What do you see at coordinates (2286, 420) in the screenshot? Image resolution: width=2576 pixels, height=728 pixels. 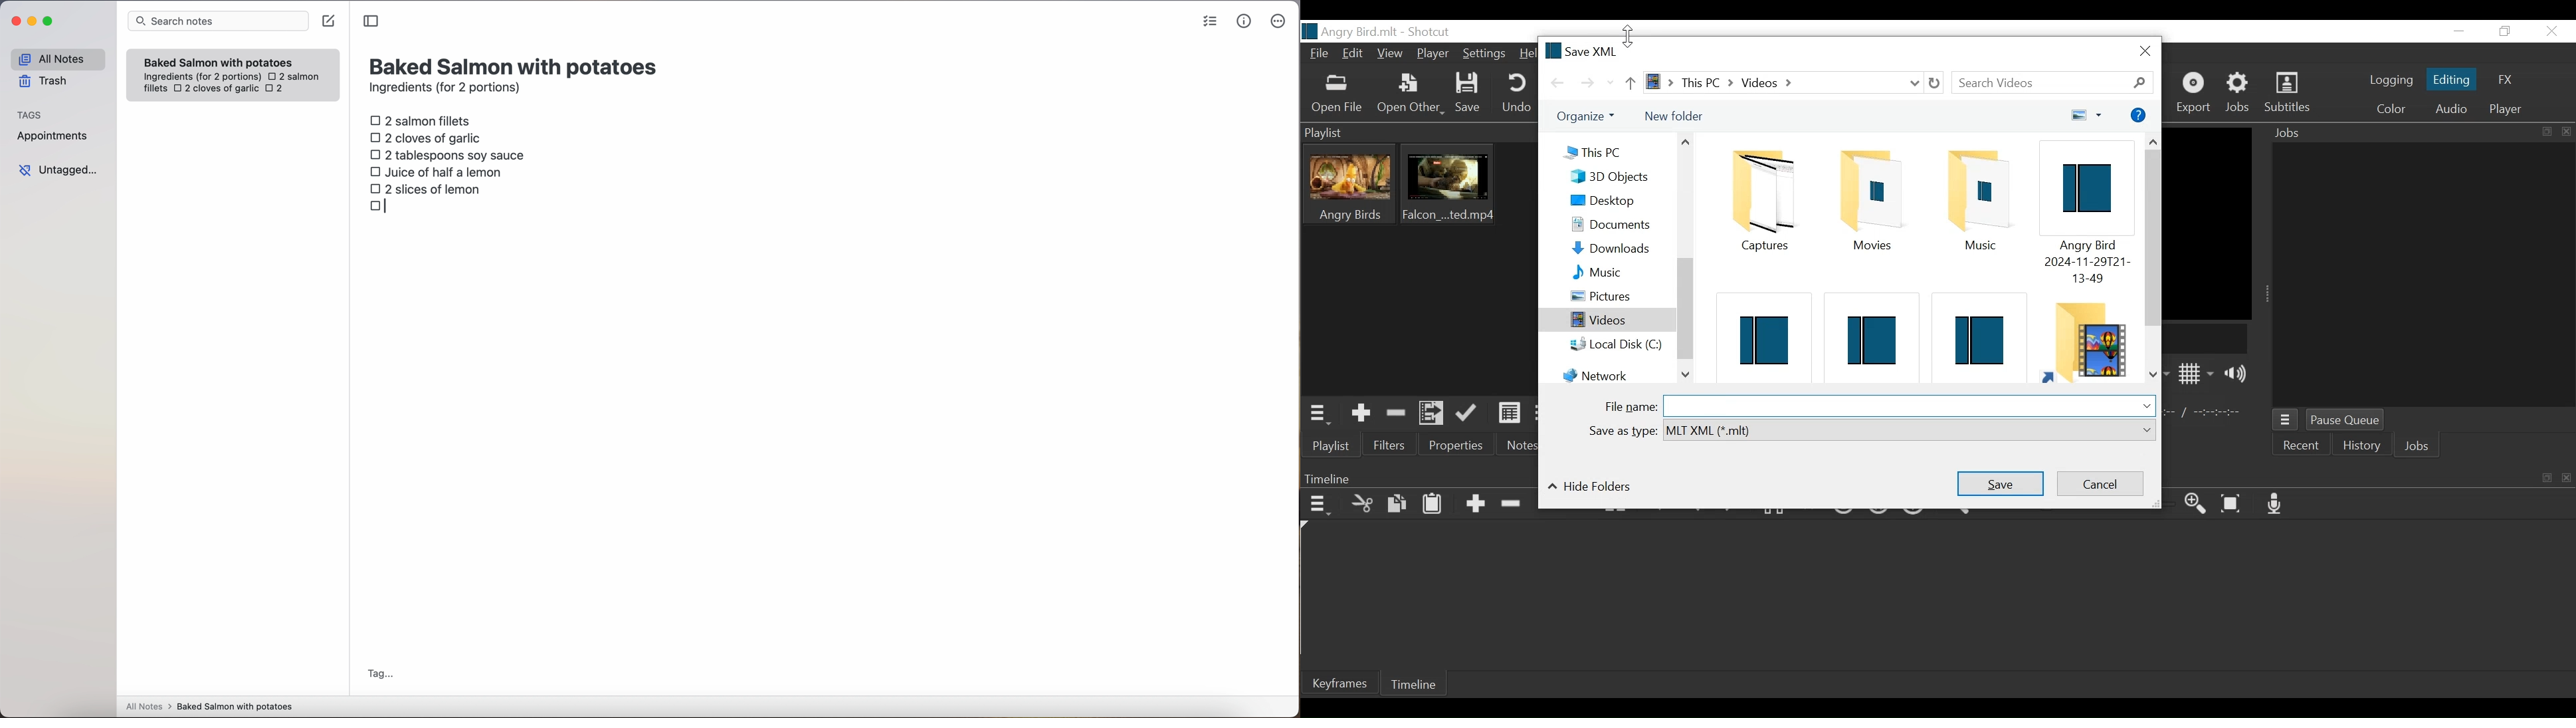 I see `Jobs menu` at bounding box center [2286, 420].